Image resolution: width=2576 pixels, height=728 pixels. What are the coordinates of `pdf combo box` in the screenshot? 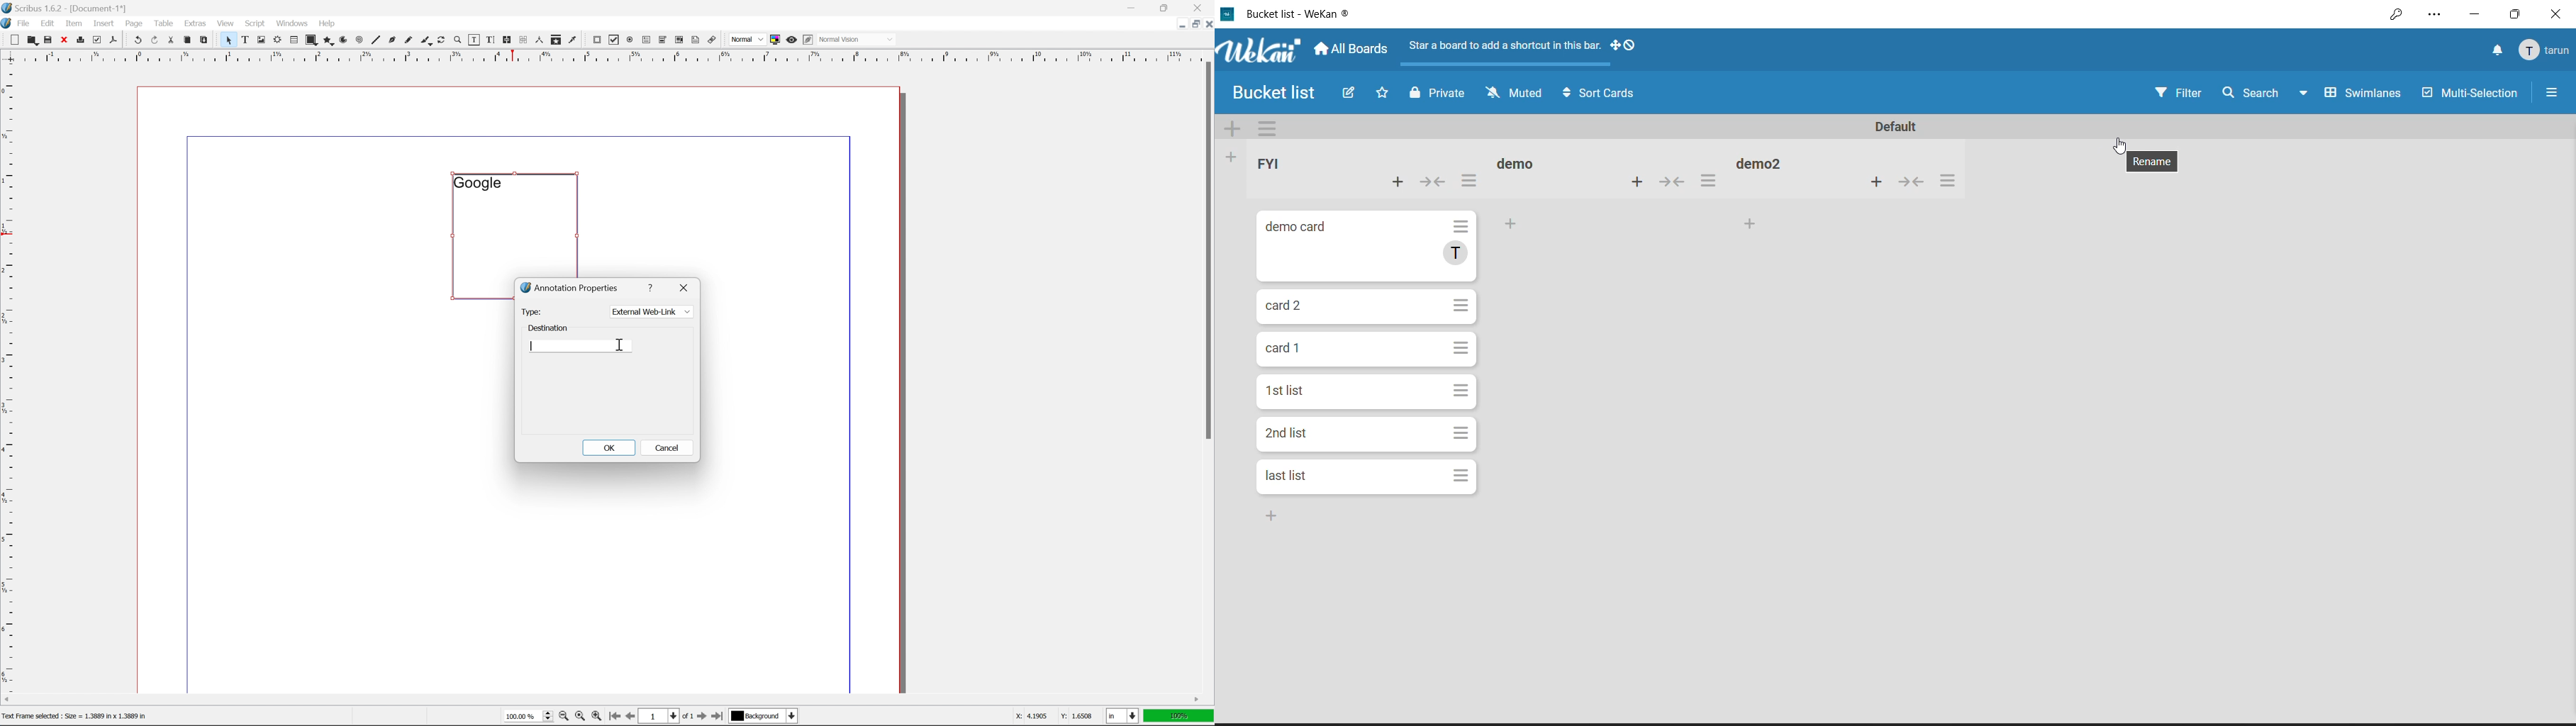 It's located at (662, 41).